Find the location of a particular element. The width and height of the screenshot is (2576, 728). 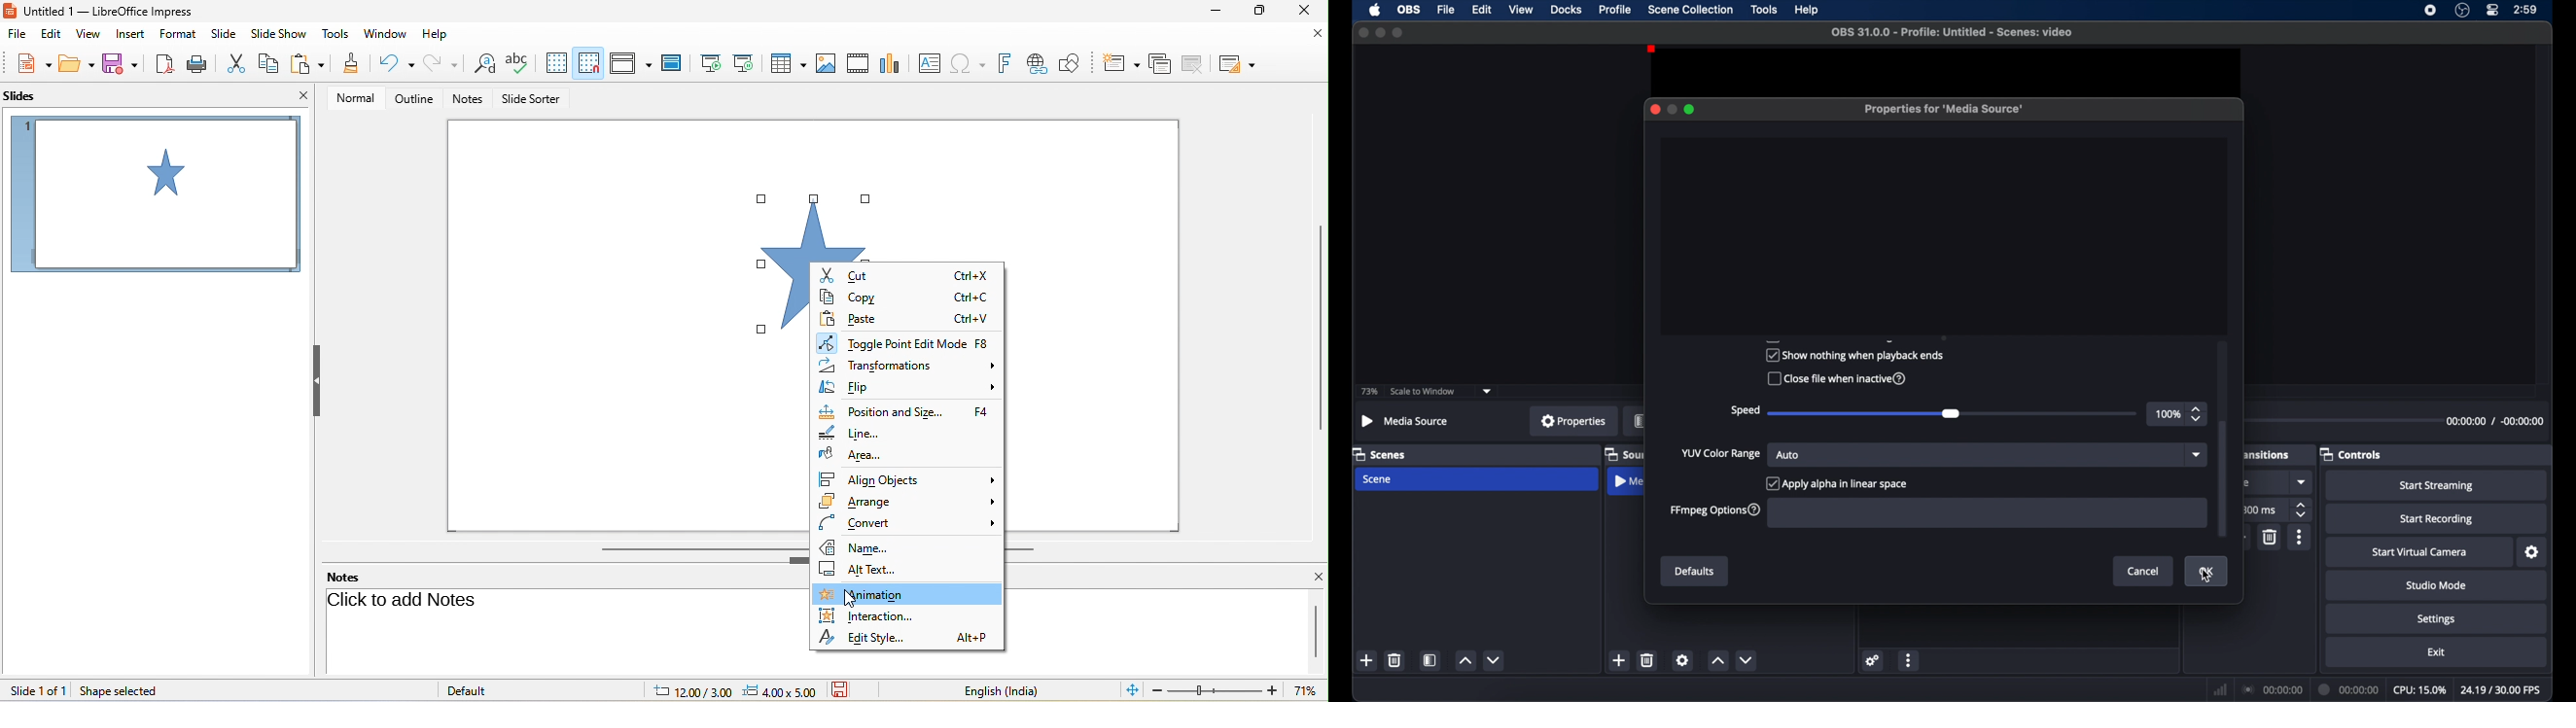

slider is located at coordinates (1952, 414).